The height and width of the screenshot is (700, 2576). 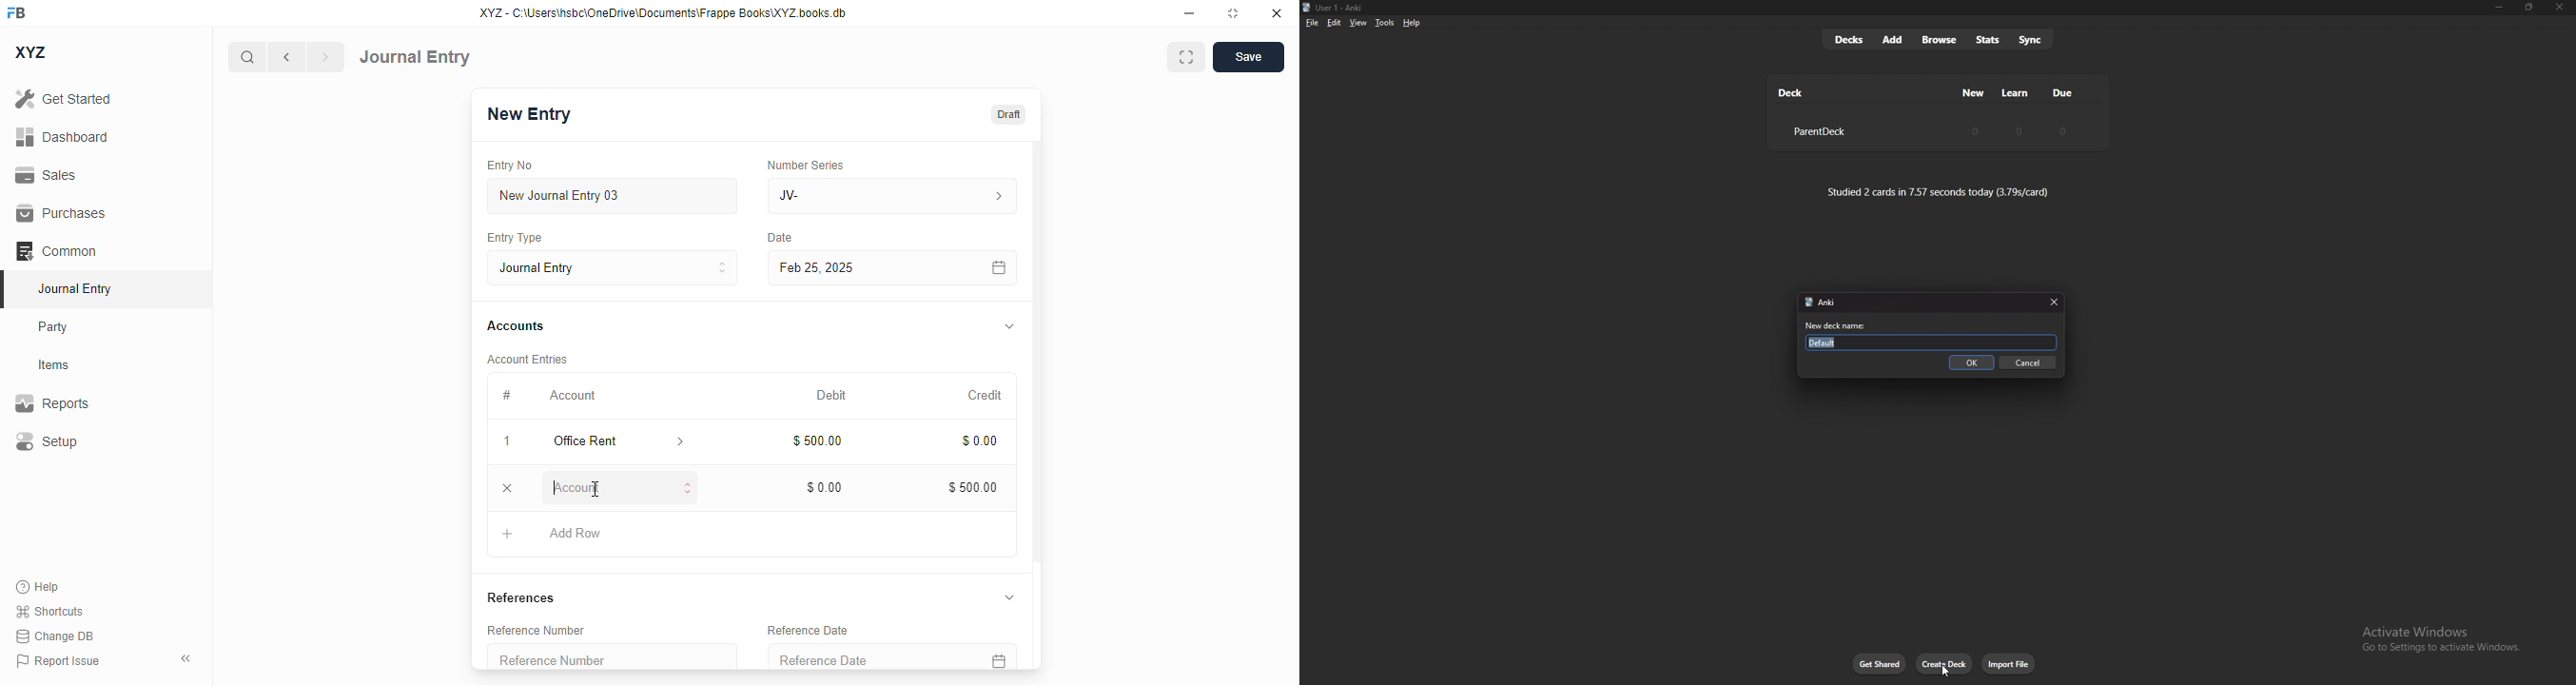 What do you see at coordinates (997, 656) in the screenshot?
I see `calendar icon` at bounding box center [997, 656].